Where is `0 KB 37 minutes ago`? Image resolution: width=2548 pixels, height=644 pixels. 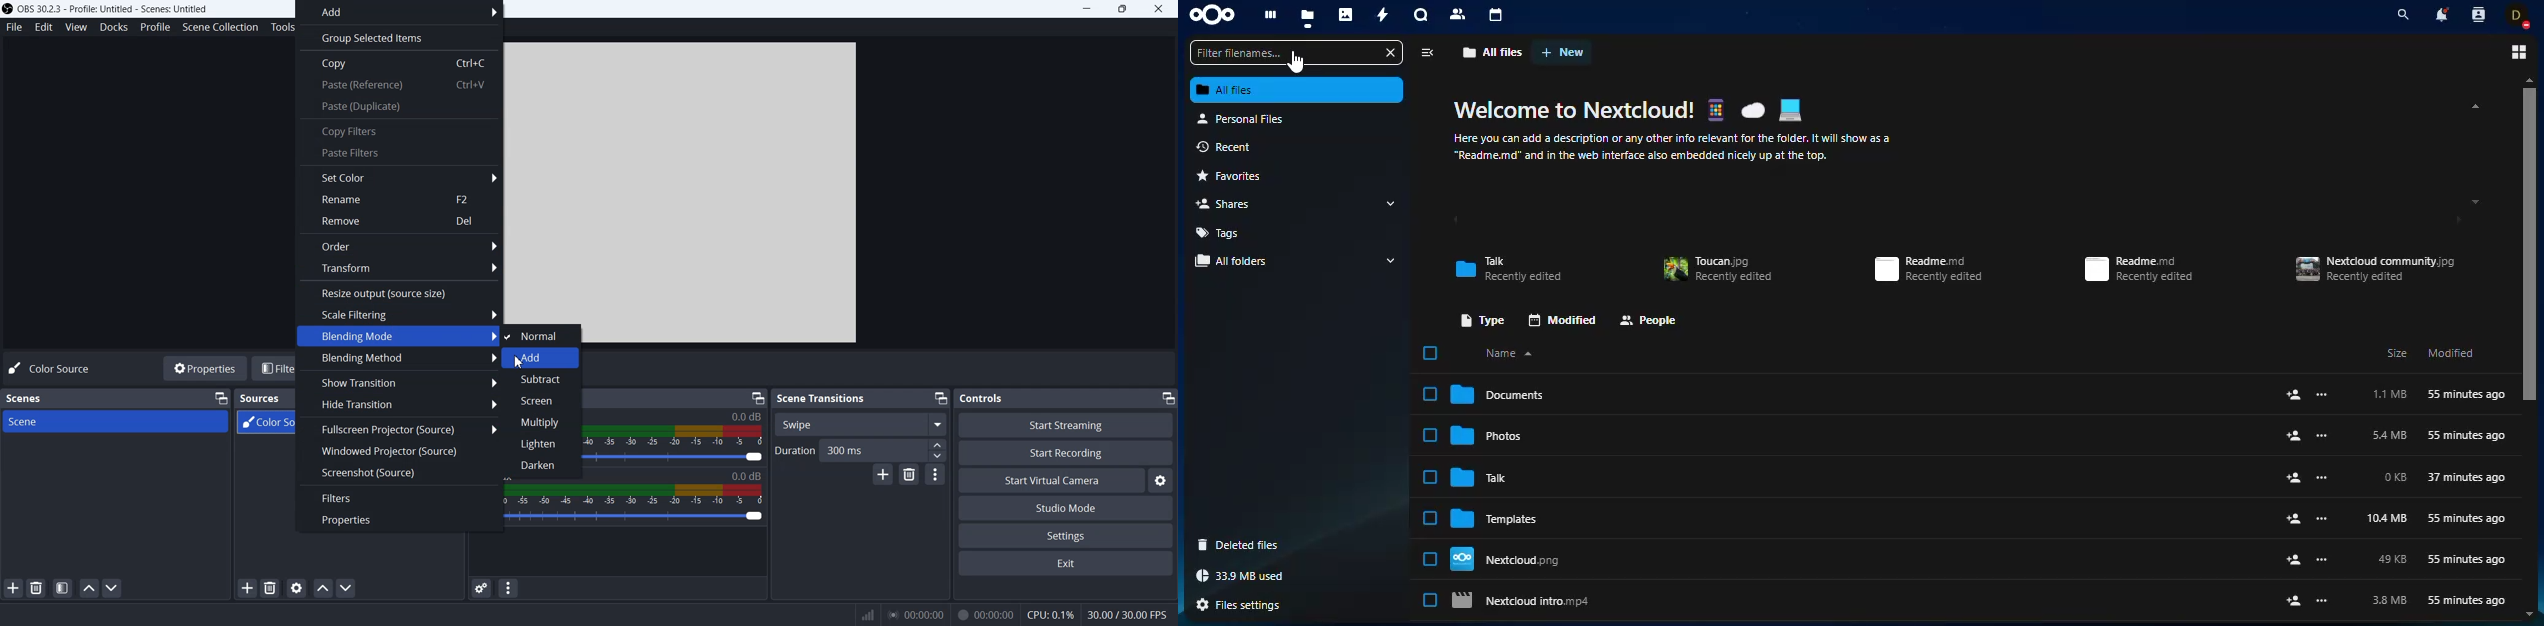 0 KB 37 minutes ago is located at coordinates (2445, 478).